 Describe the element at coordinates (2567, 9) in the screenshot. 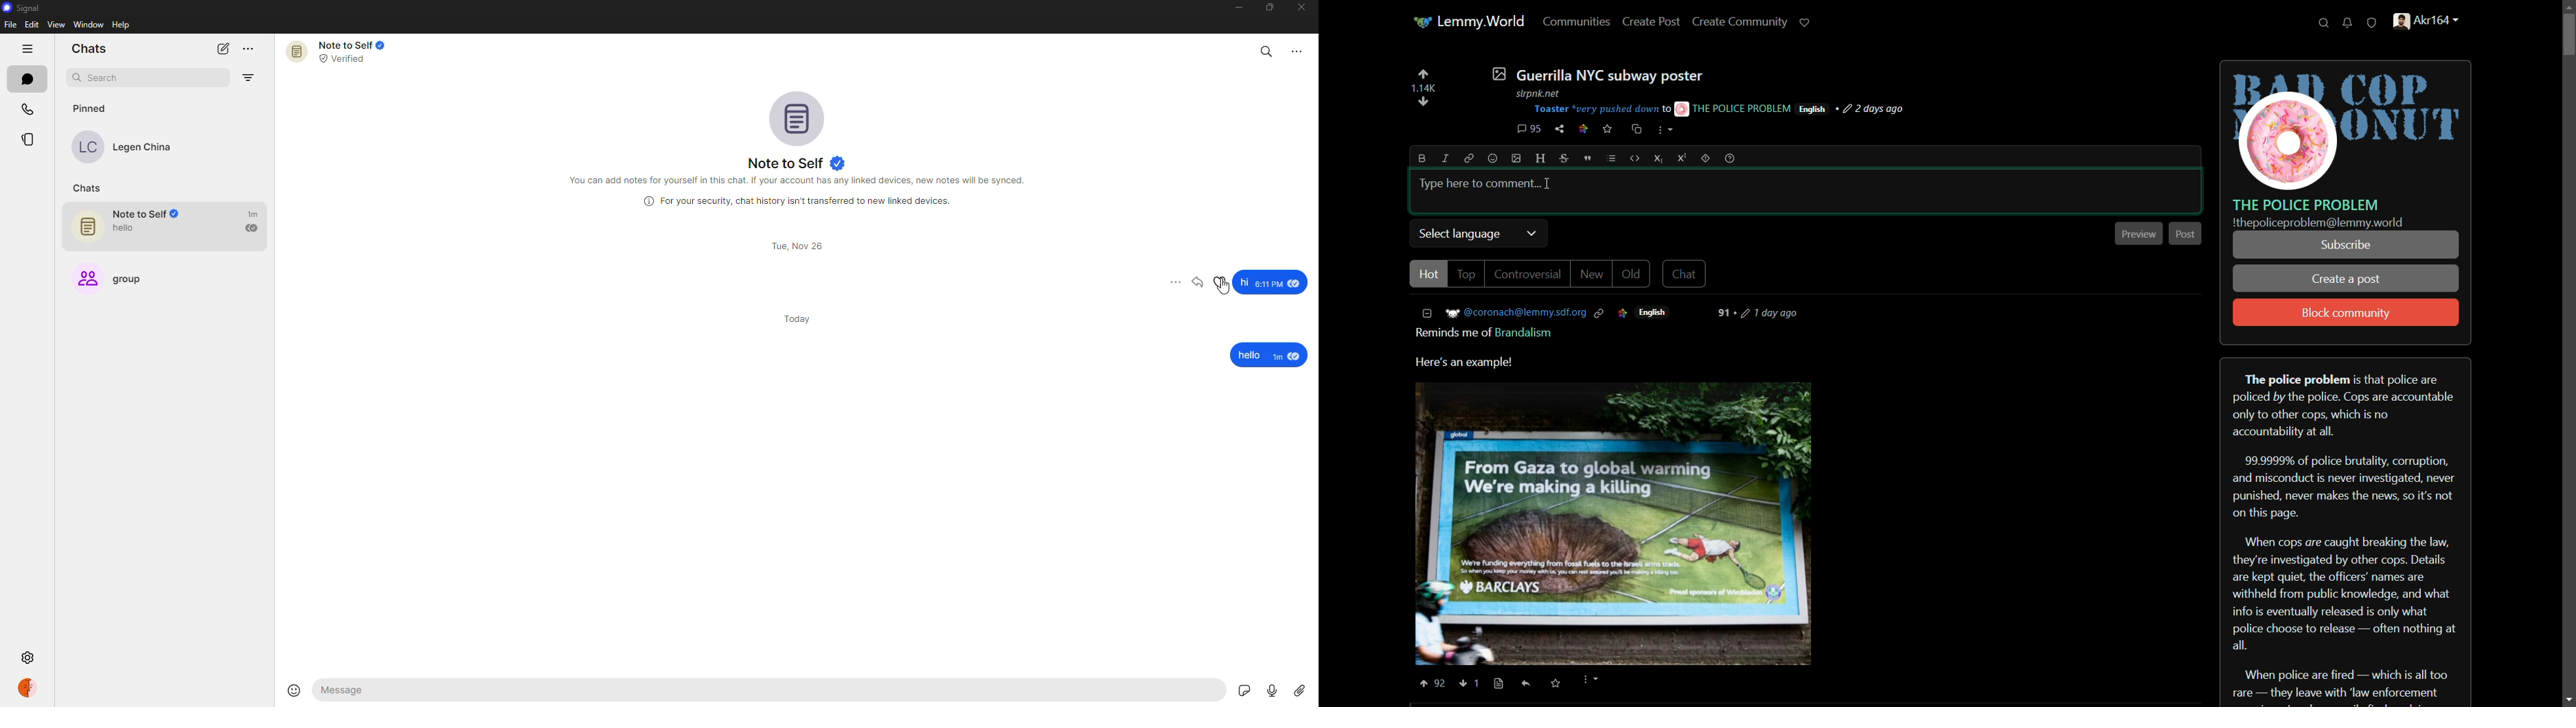

I see `scroll up` at that location.